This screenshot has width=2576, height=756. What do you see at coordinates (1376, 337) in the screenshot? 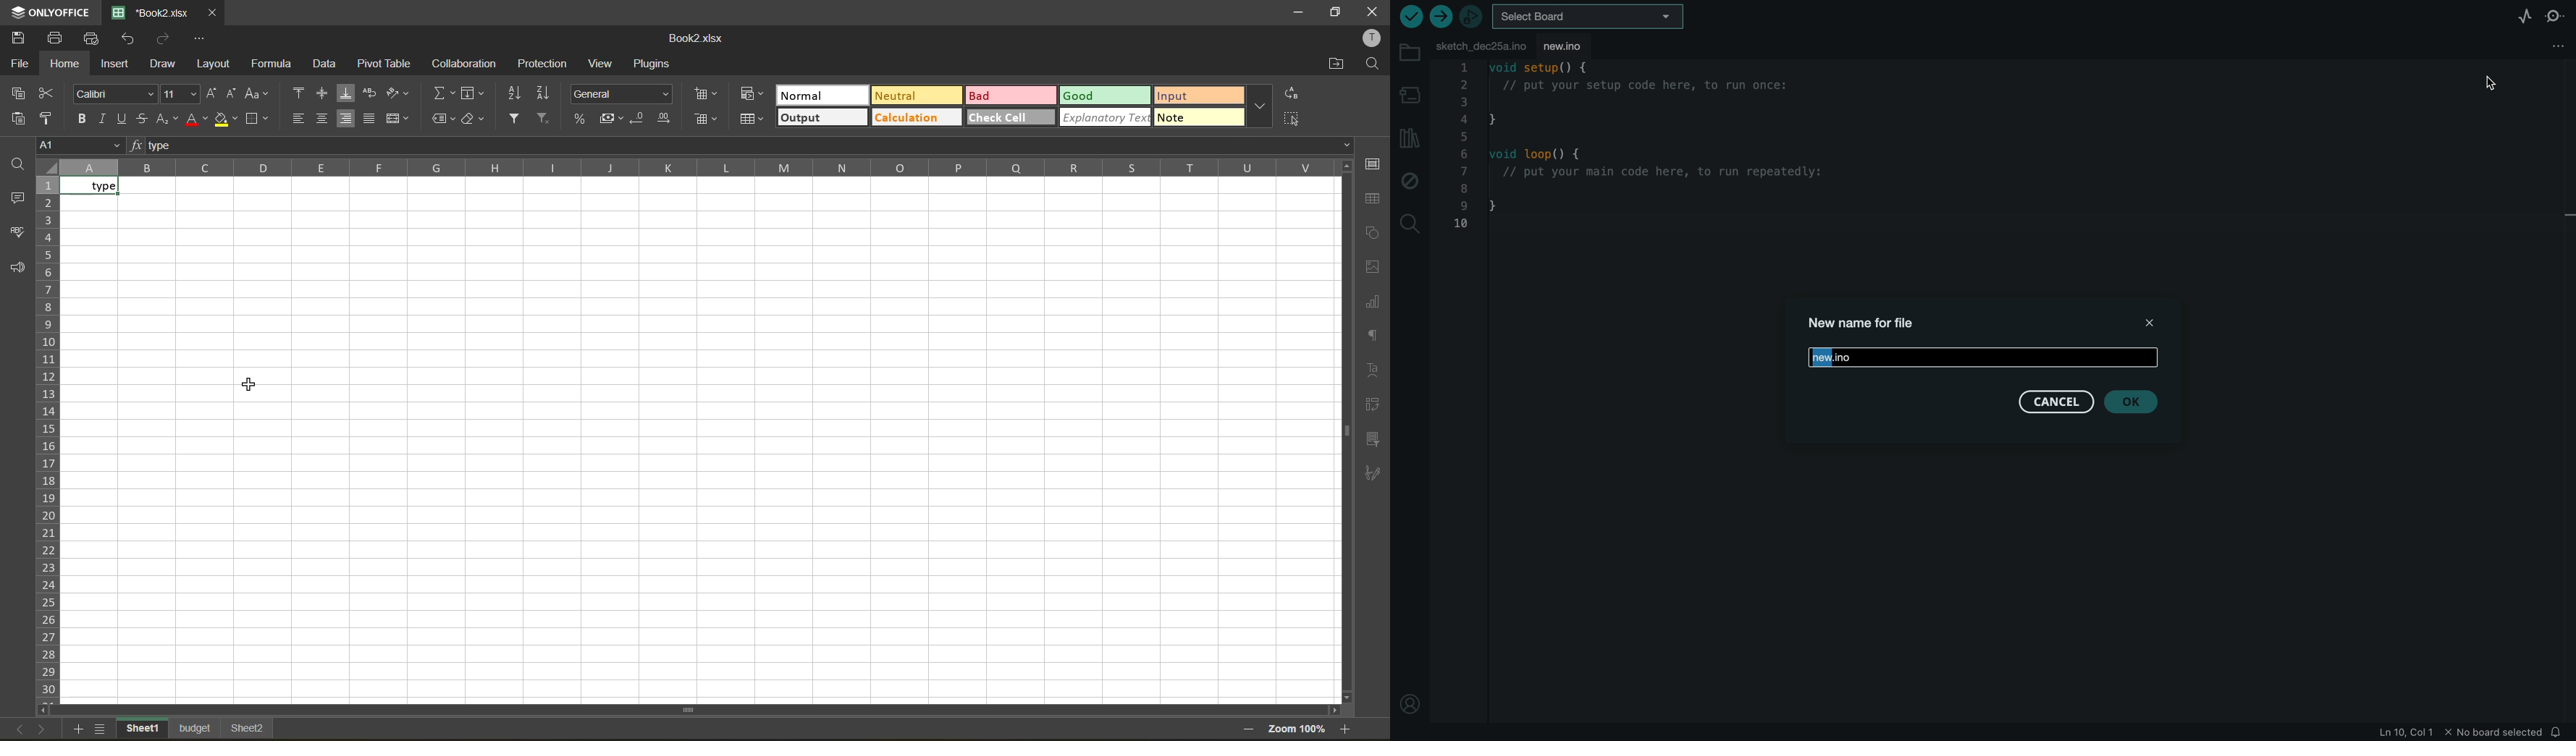
I see `paragraph` at bounding box center [1376, 337].